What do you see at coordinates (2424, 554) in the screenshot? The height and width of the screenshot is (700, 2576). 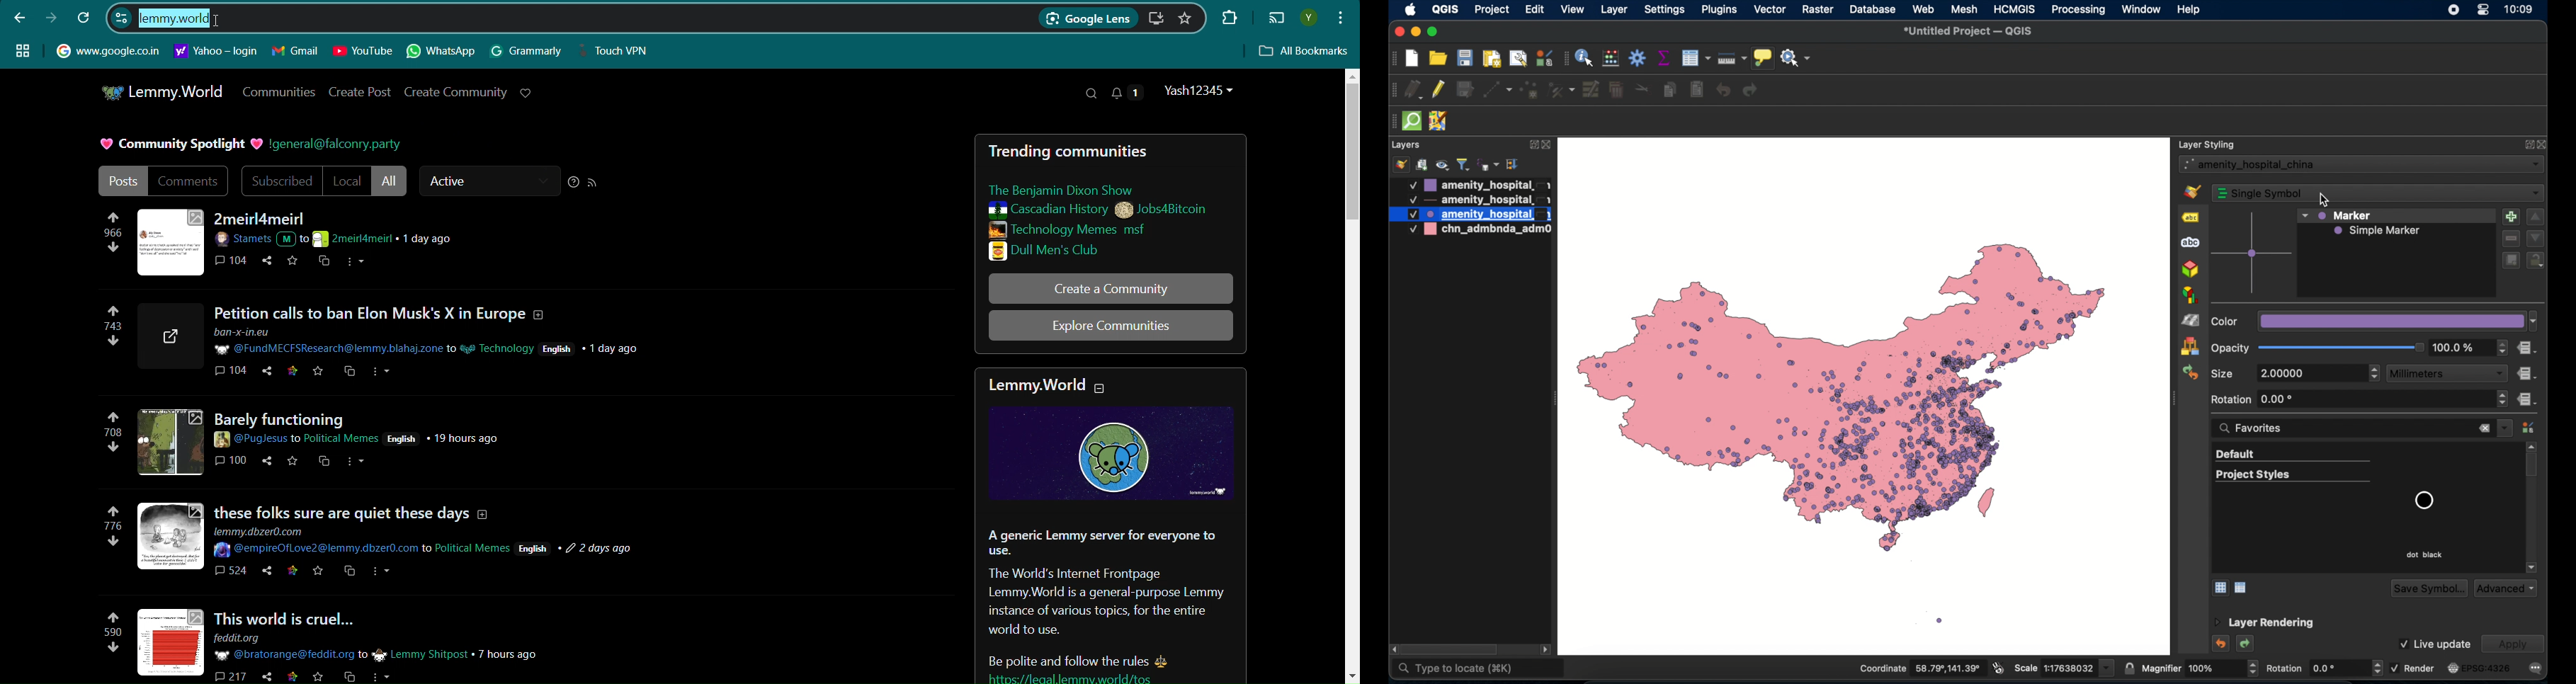 I see `dot black` at bounding box center [2424, 554].